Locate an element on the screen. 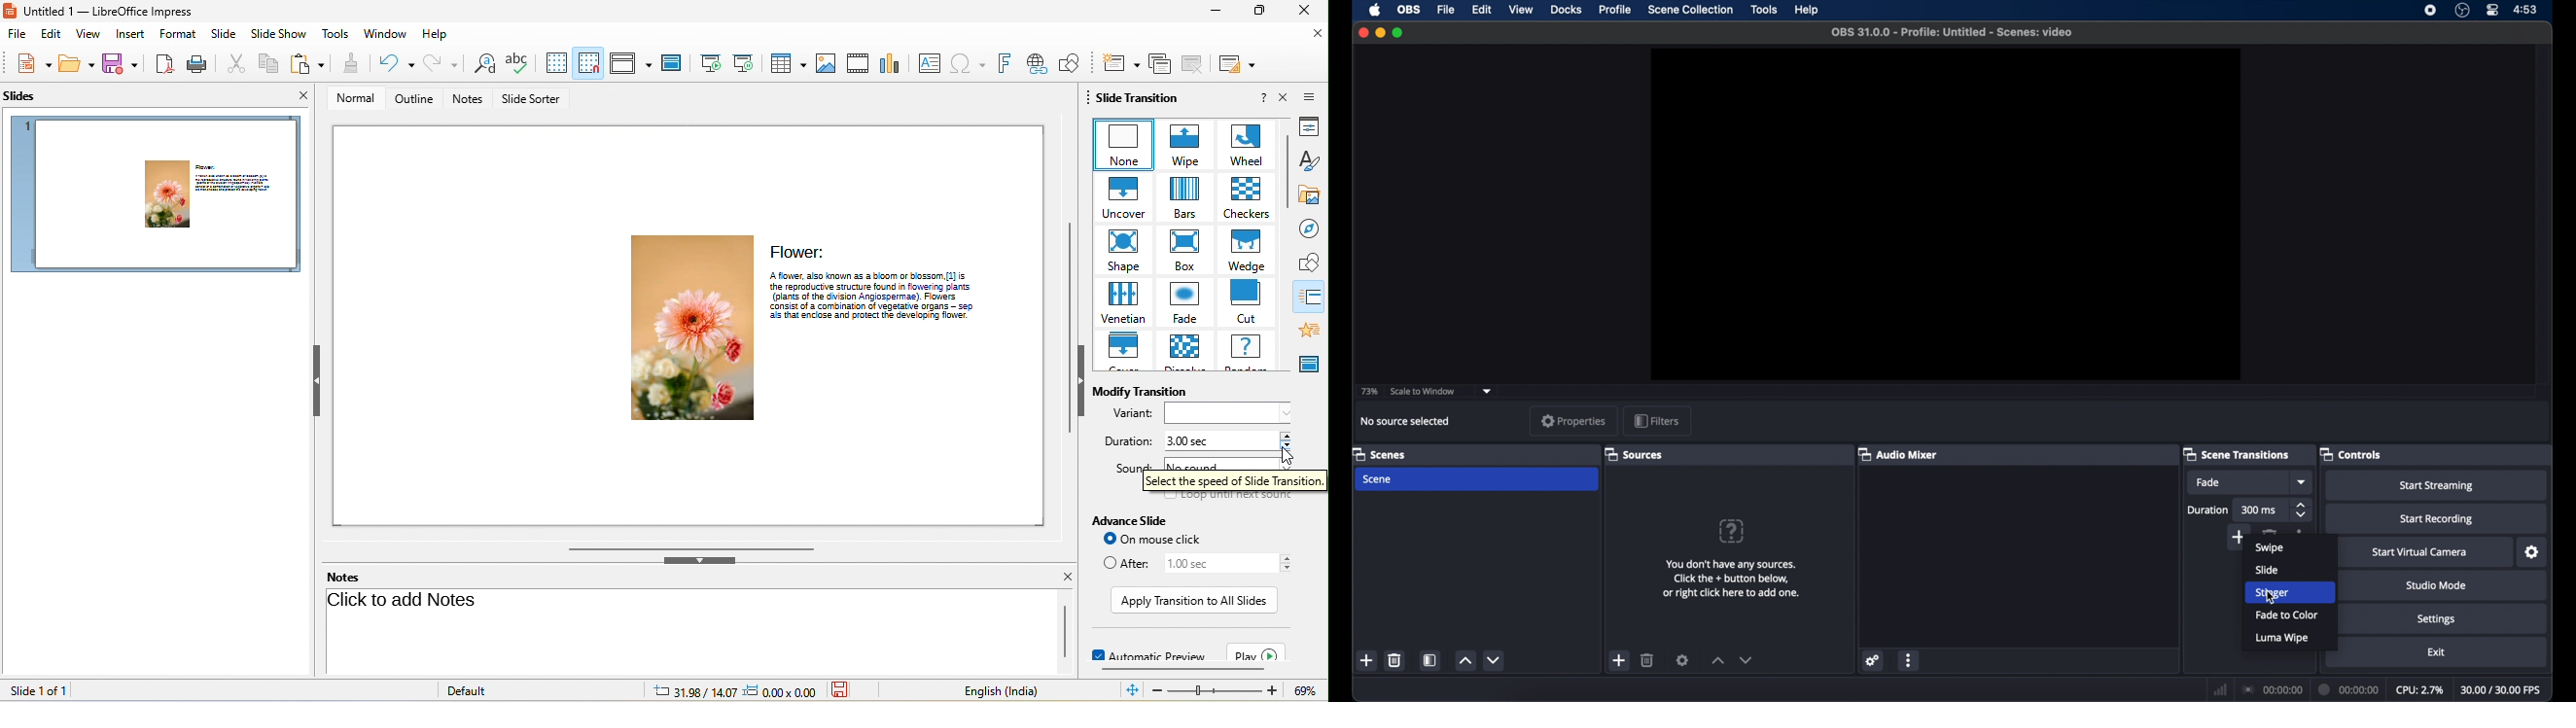 The height and width of the screenshot is (728, 2576). loop until next sound is located at coordinates (1229, 498).